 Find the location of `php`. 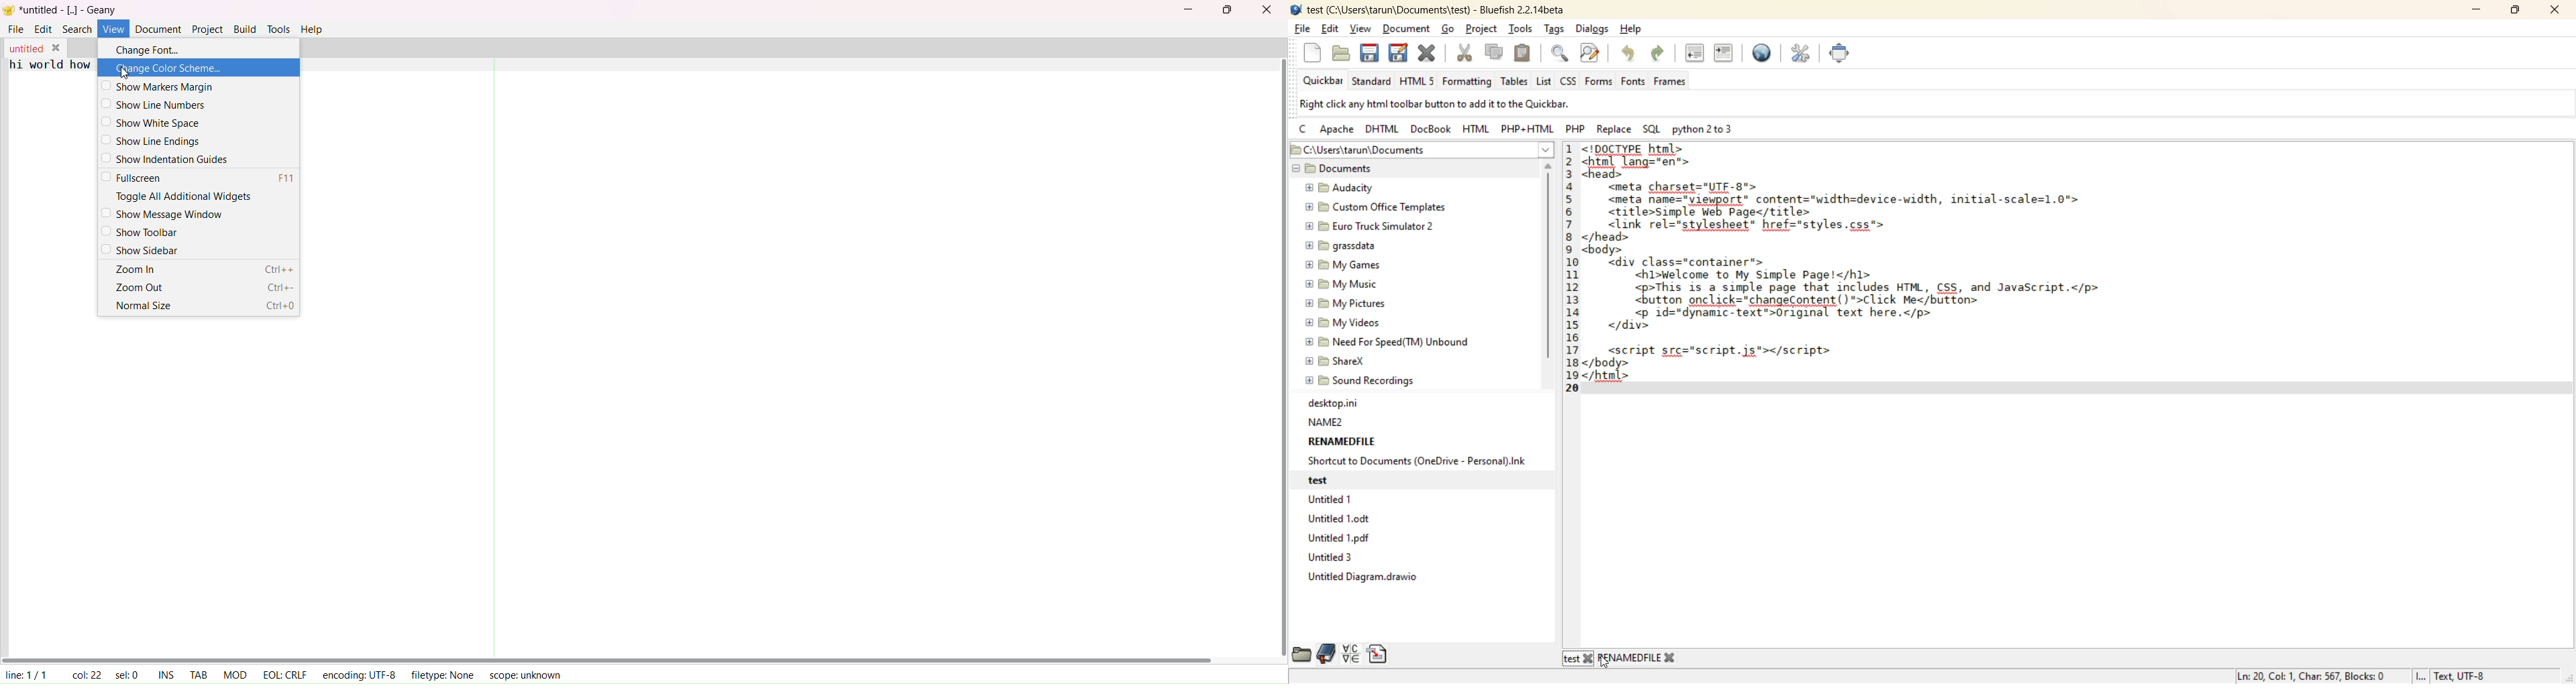

php is located at coordinates (1578, 131).